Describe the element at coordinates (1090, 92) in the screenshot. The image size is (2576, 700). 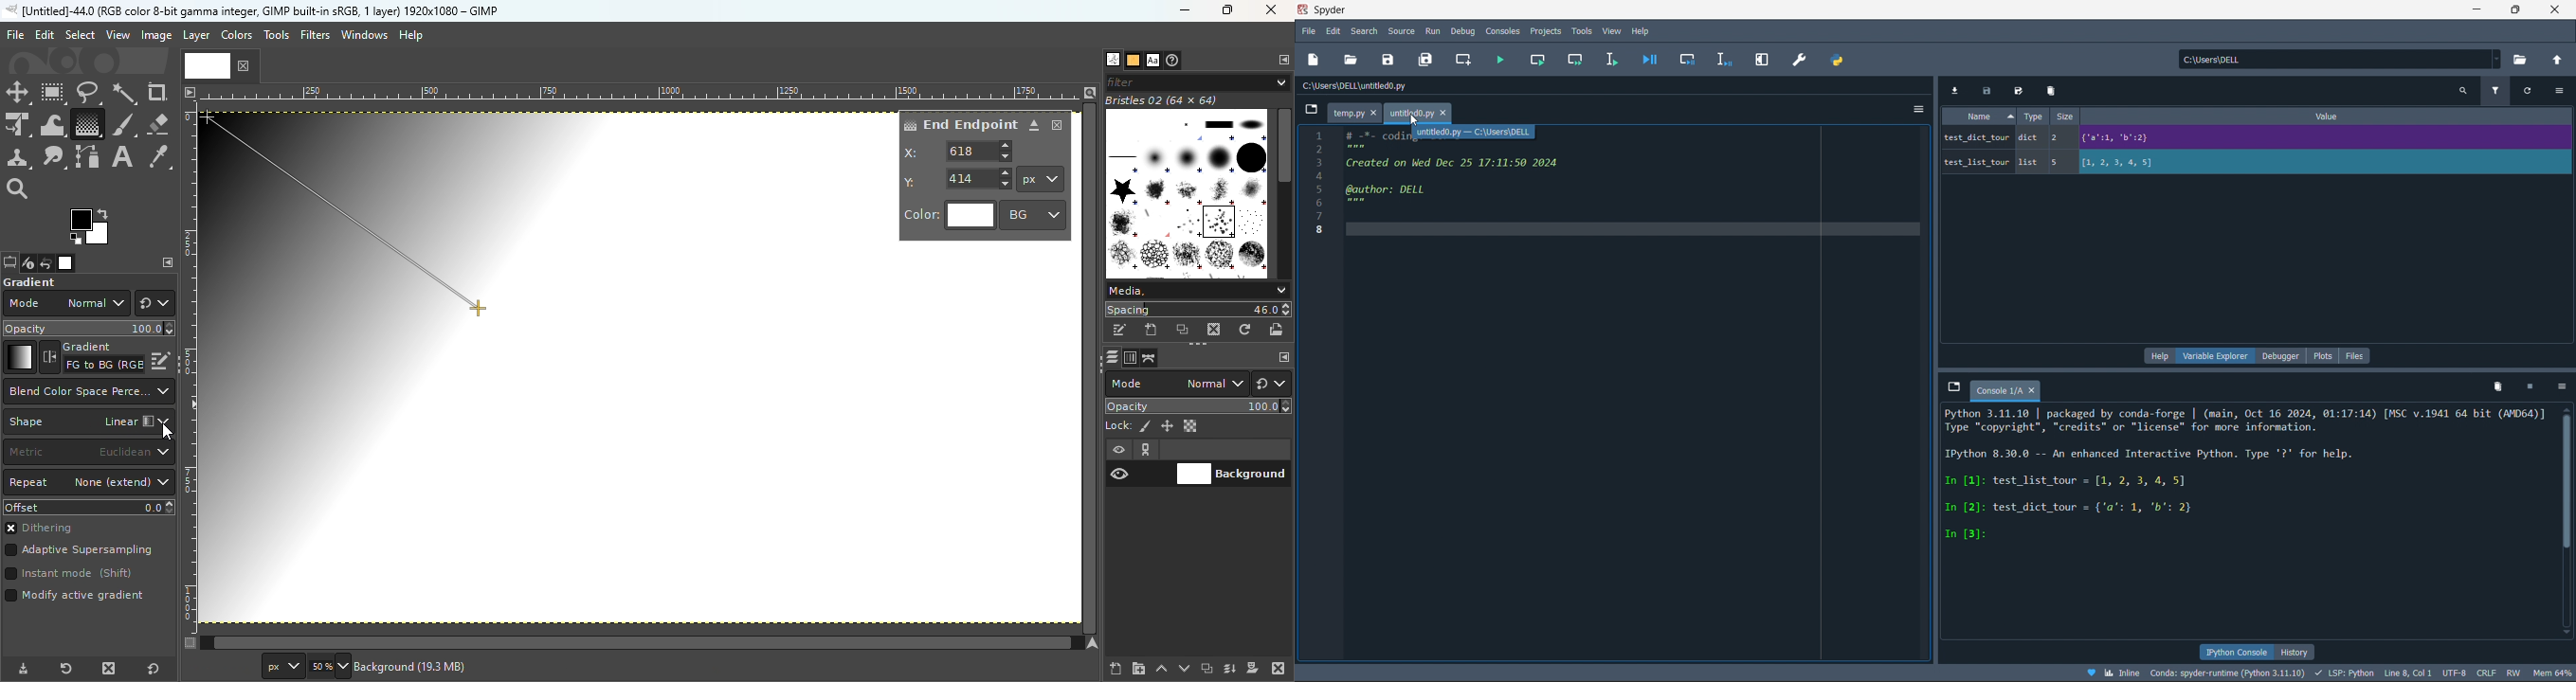
I see `Zoom image when window size changes` at that location.